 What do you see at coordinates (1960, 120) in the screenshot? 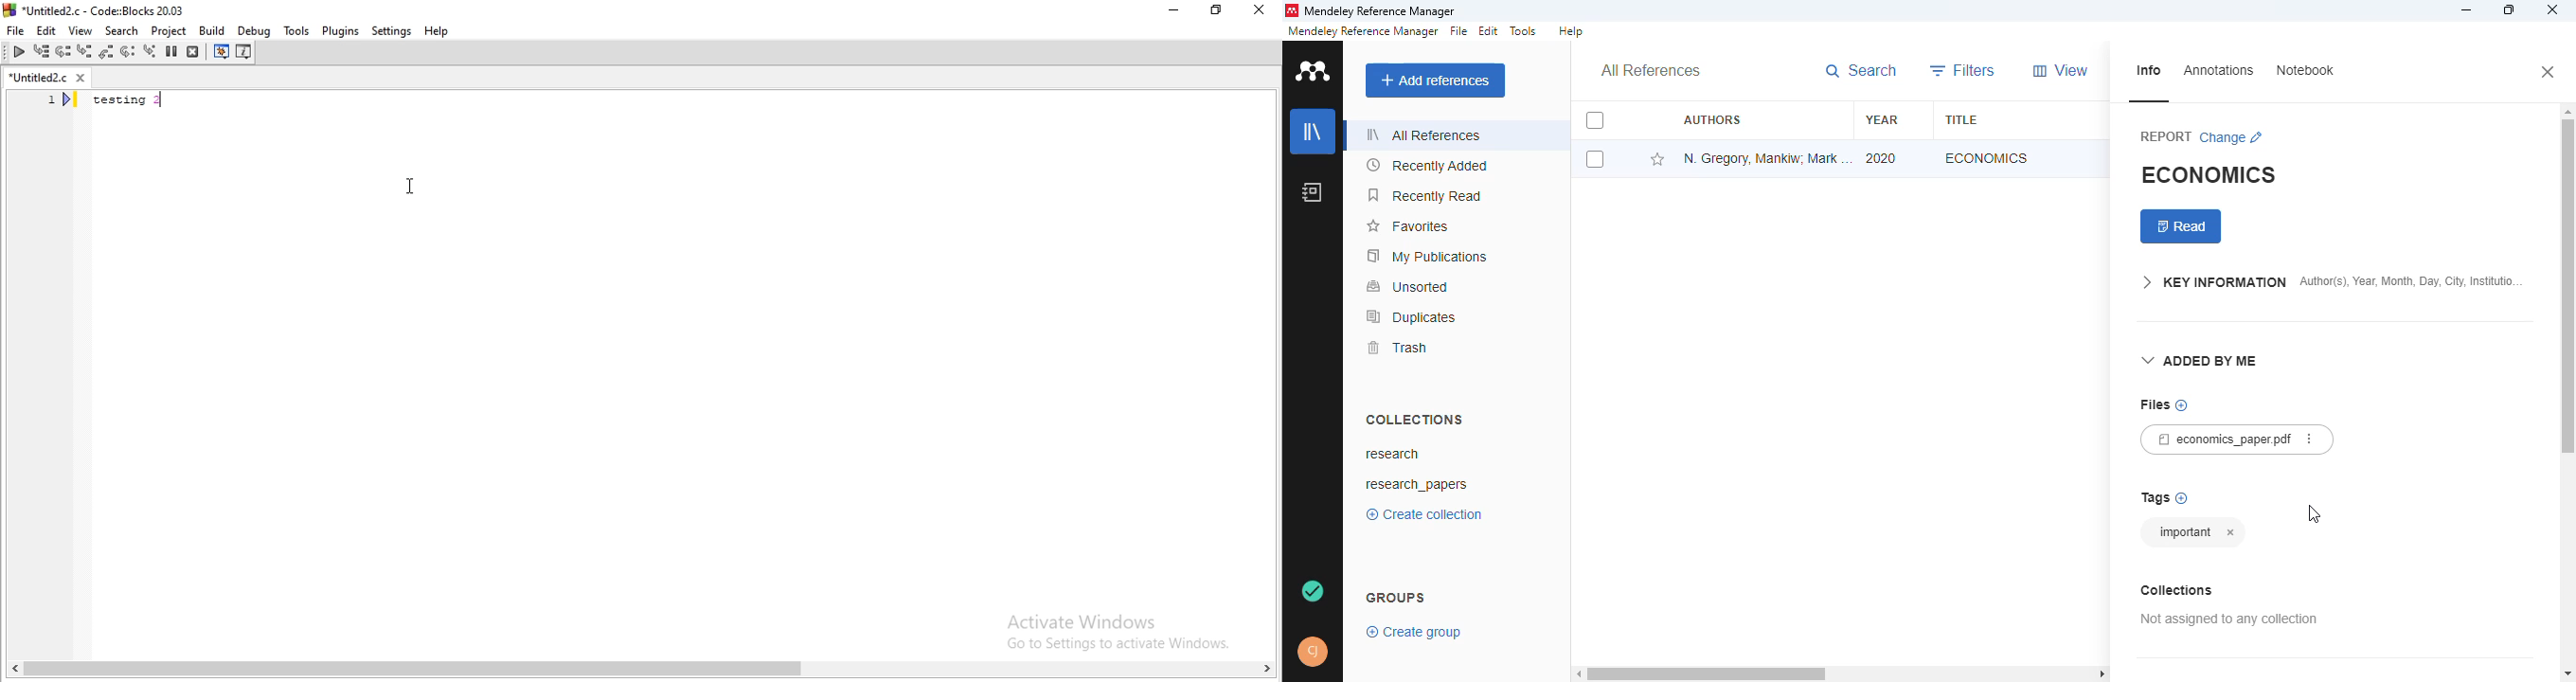
I see `title` at bounding box center [1960, 120].